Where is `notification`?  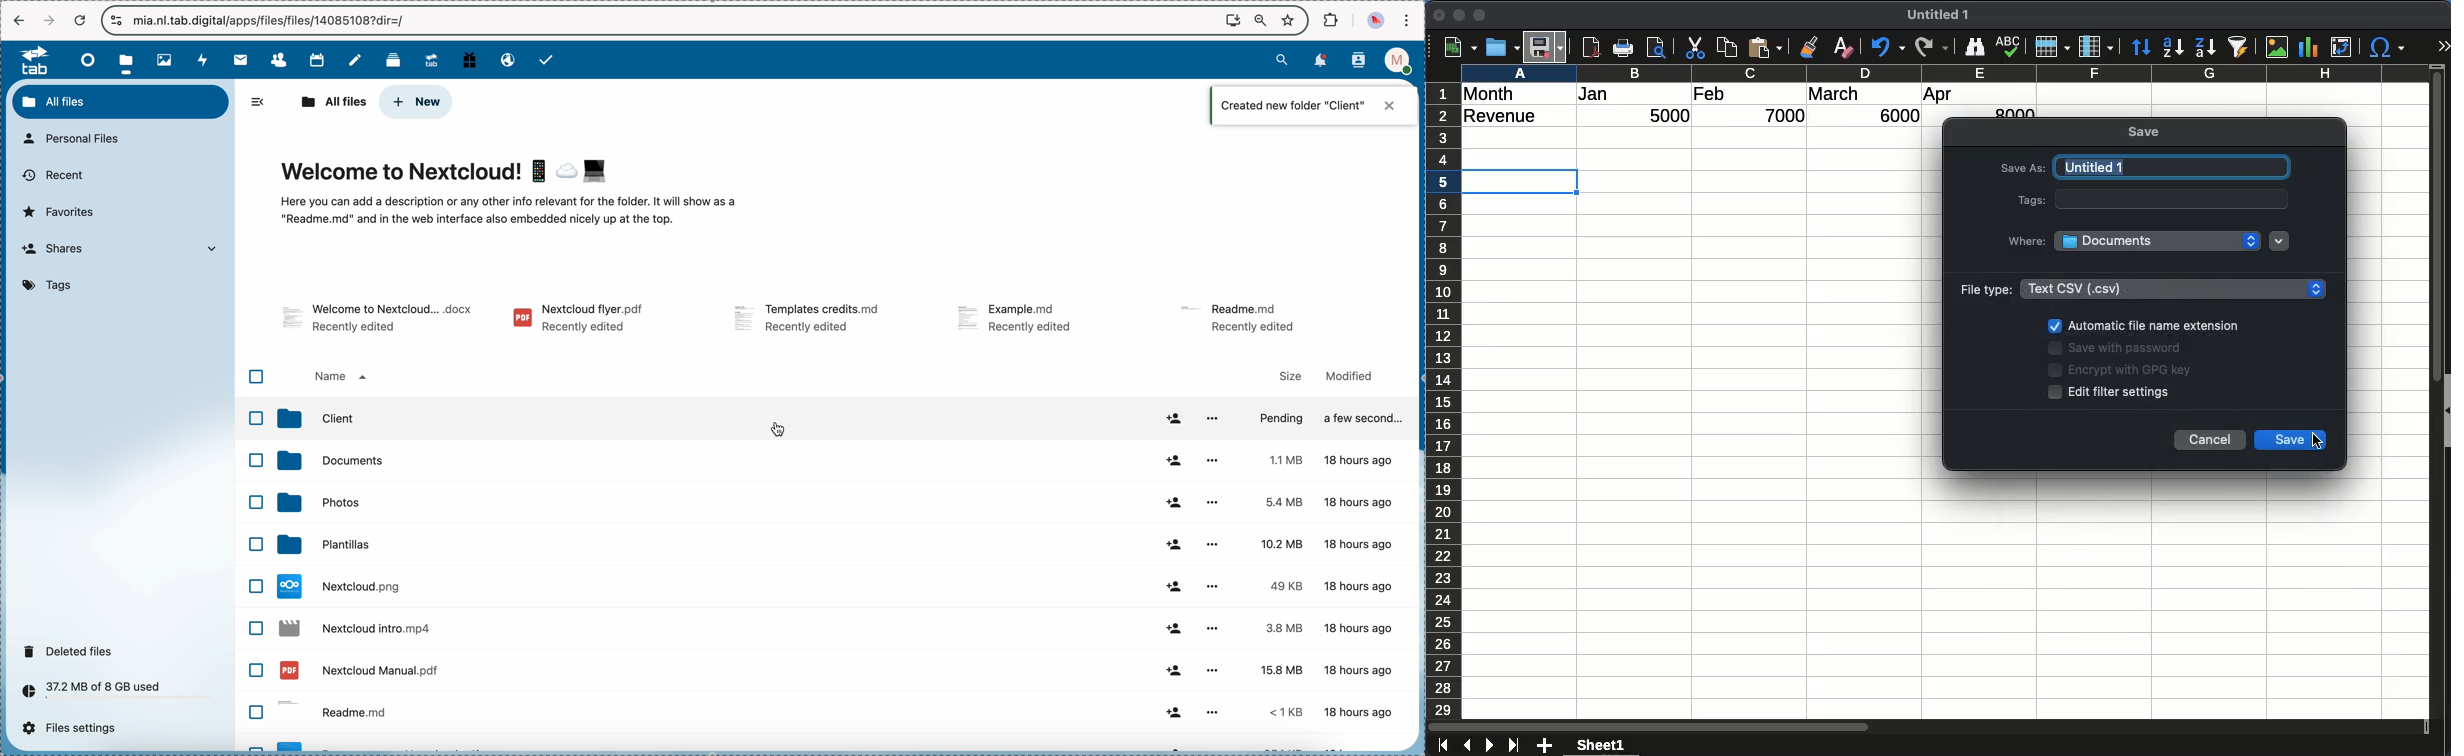
notification is located at coordinates (1315, 105).